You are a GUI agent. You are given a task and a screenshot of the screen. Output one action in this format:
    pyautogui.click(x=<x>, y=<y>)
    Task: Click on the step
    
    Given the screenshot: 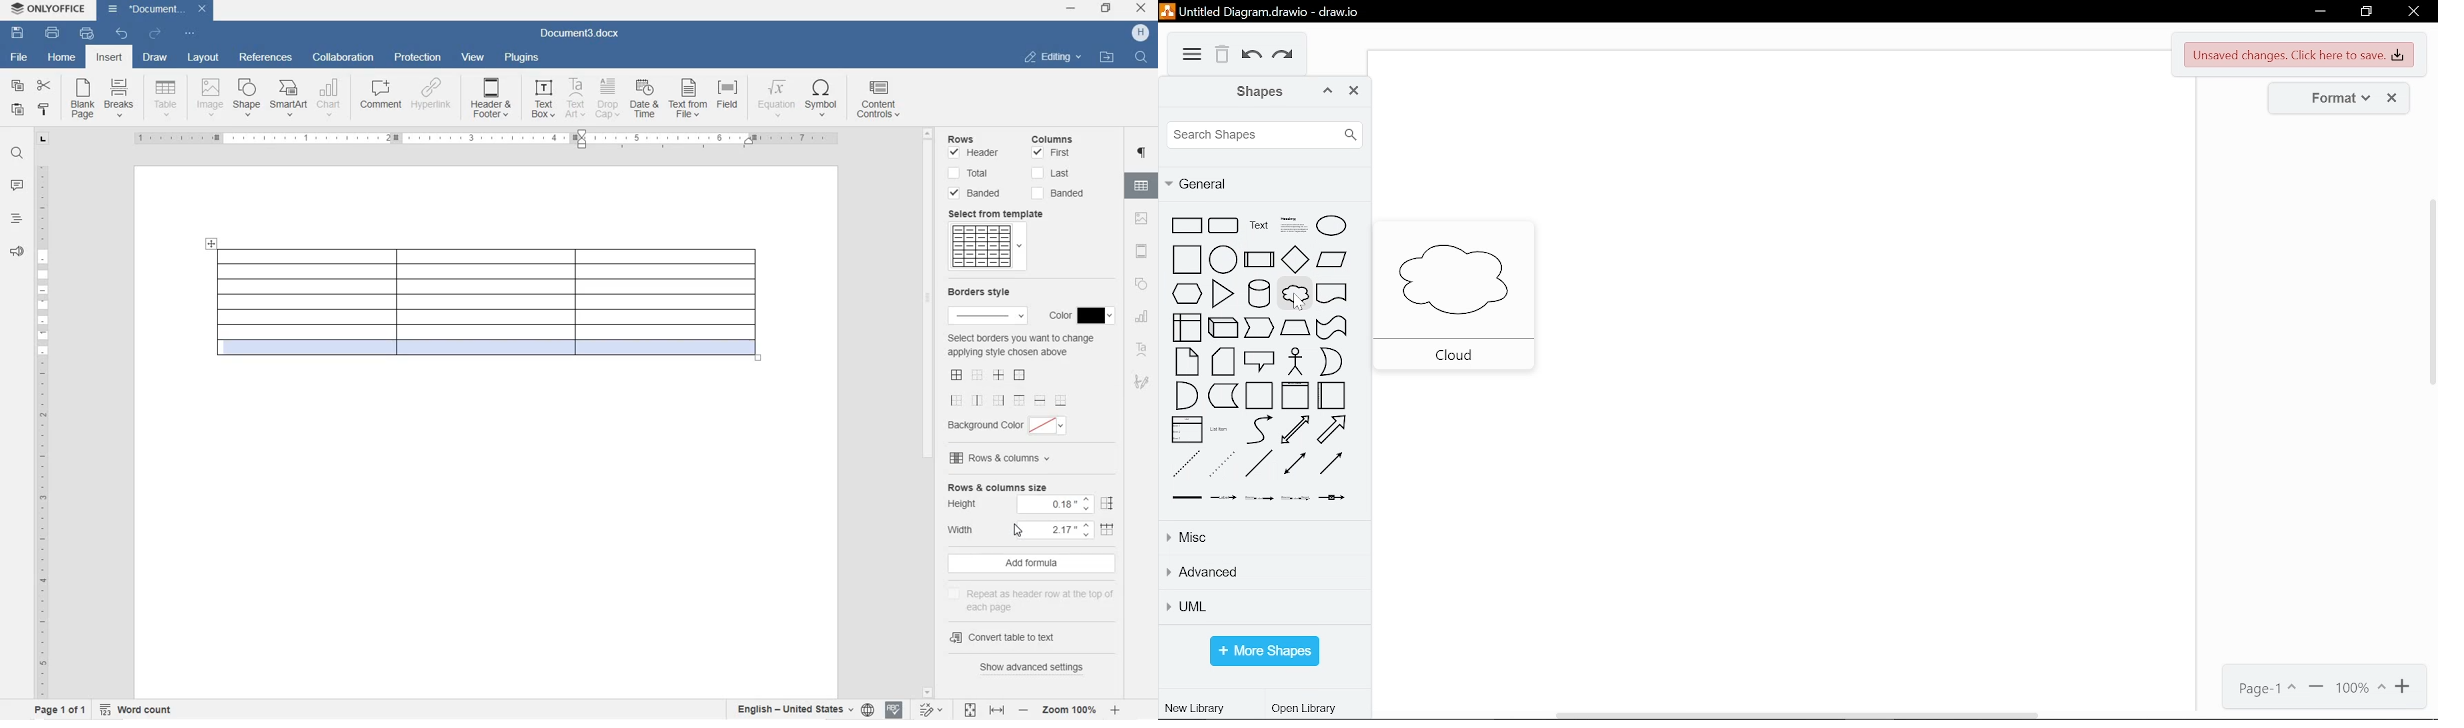 What is the action you would take?
    pyautogui.click(x=1260, y=328)
    